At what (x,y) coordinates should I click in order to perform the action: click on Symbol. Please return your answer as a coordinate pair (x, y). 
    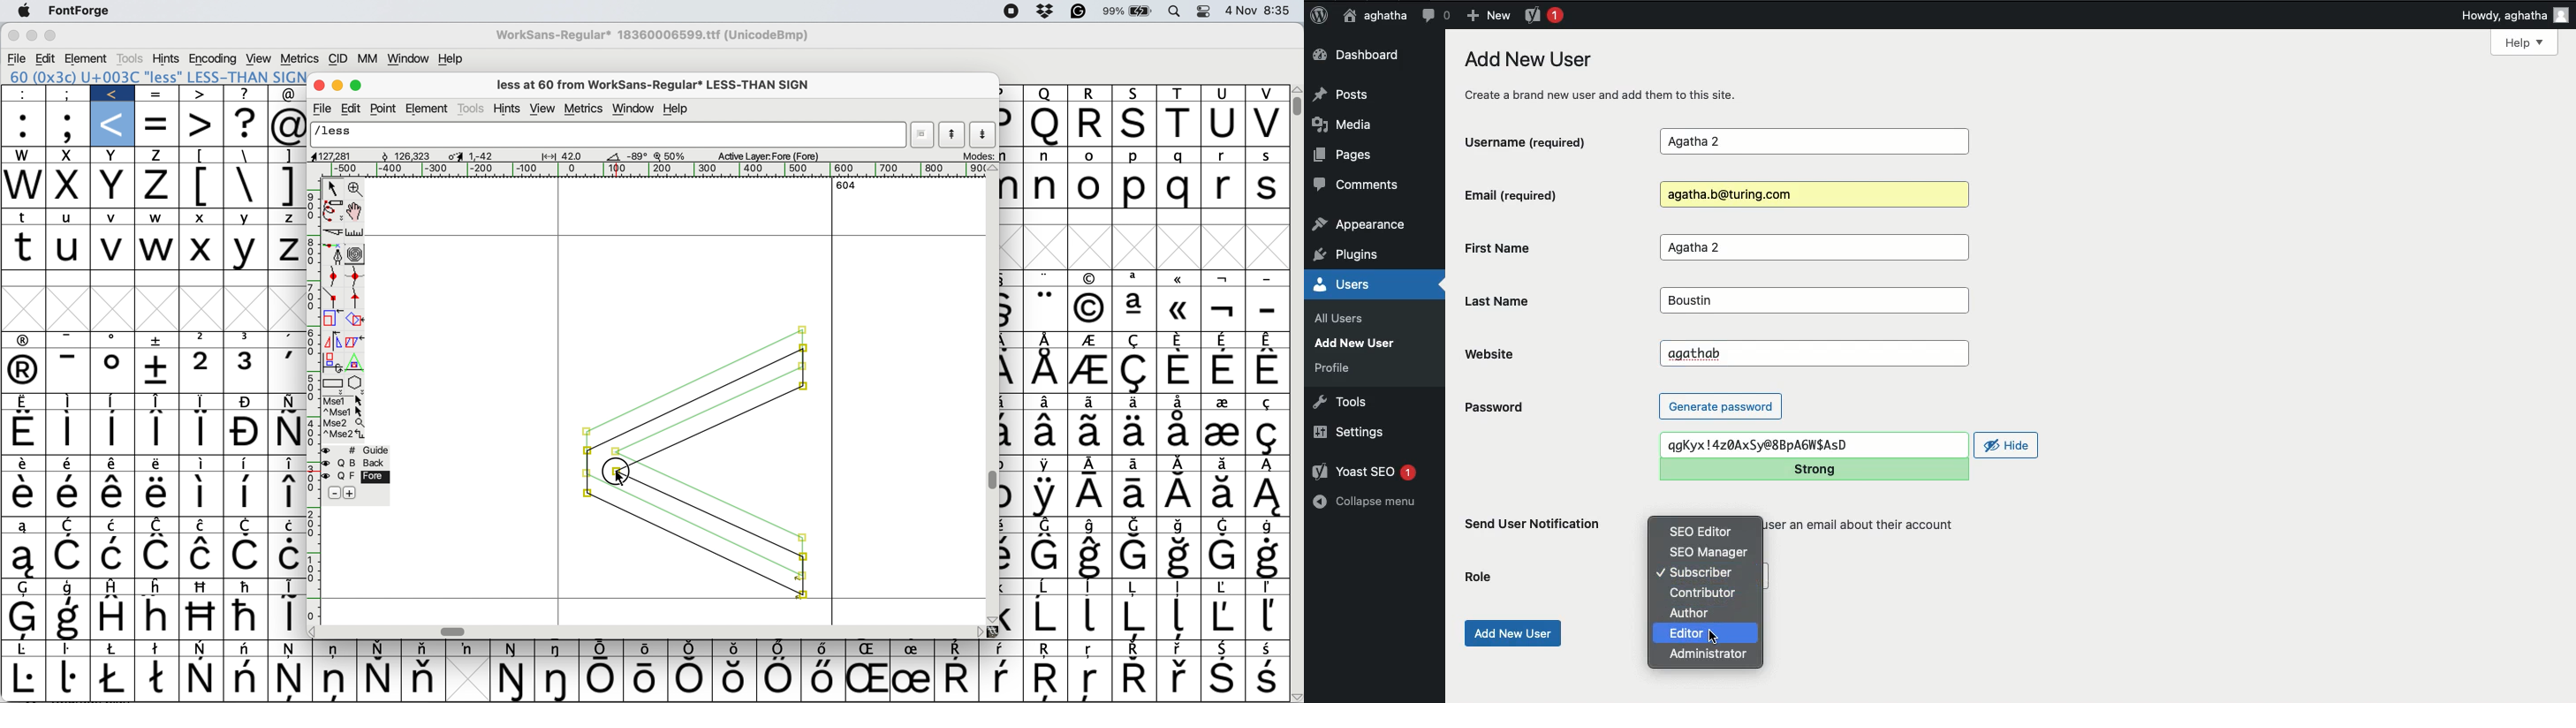
    Looking at the image, I should click on (1092, 342).